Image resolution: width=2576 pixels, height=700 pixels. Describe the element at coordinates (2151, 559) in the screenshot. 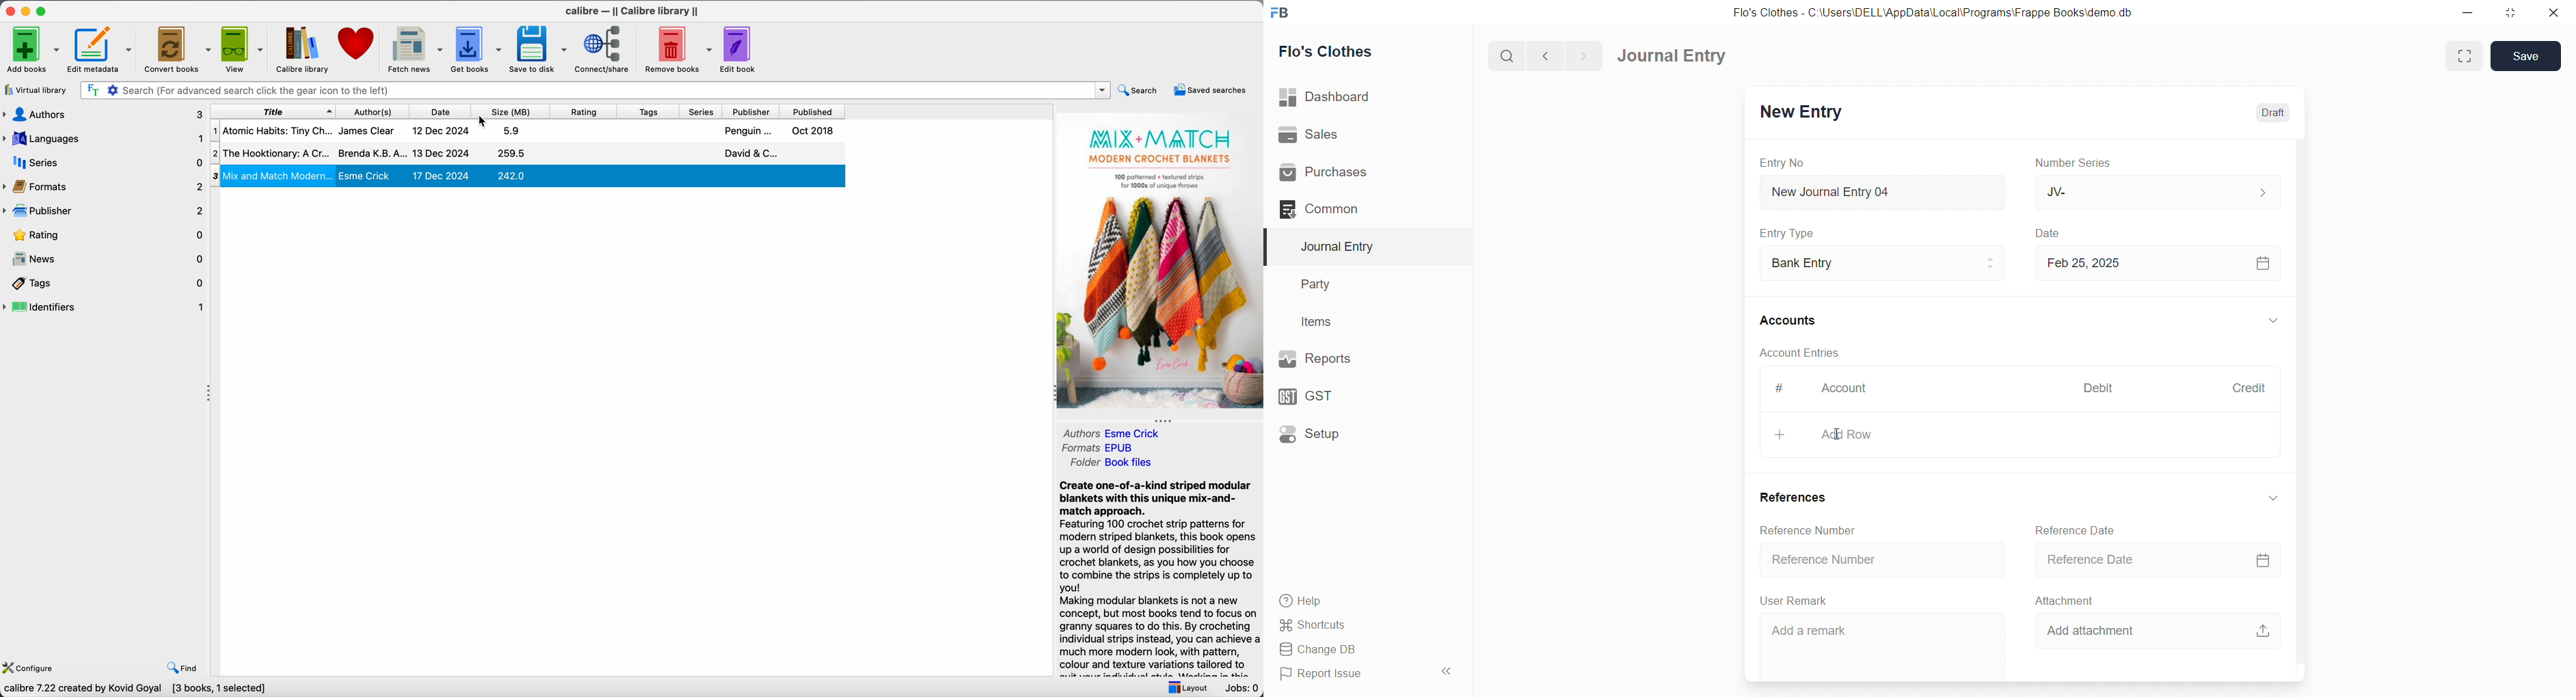

I see `Reference Date` at that location.